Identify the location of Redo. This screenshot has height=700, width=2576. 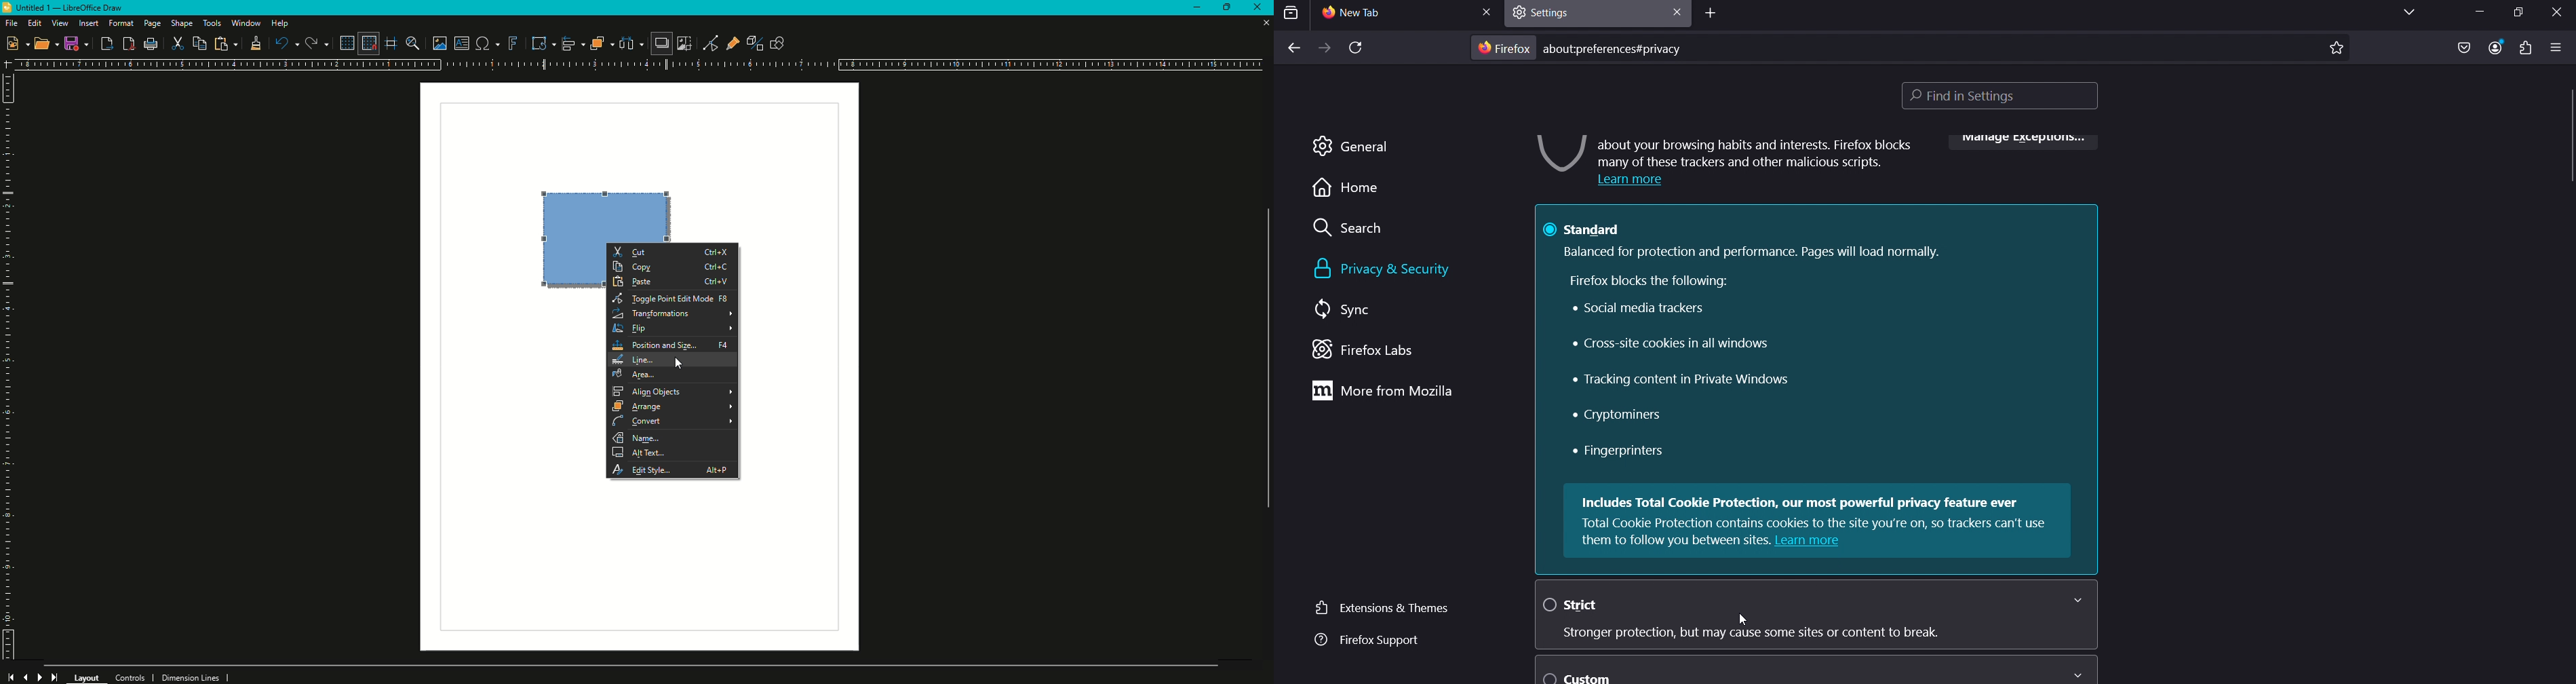
(316, 43).